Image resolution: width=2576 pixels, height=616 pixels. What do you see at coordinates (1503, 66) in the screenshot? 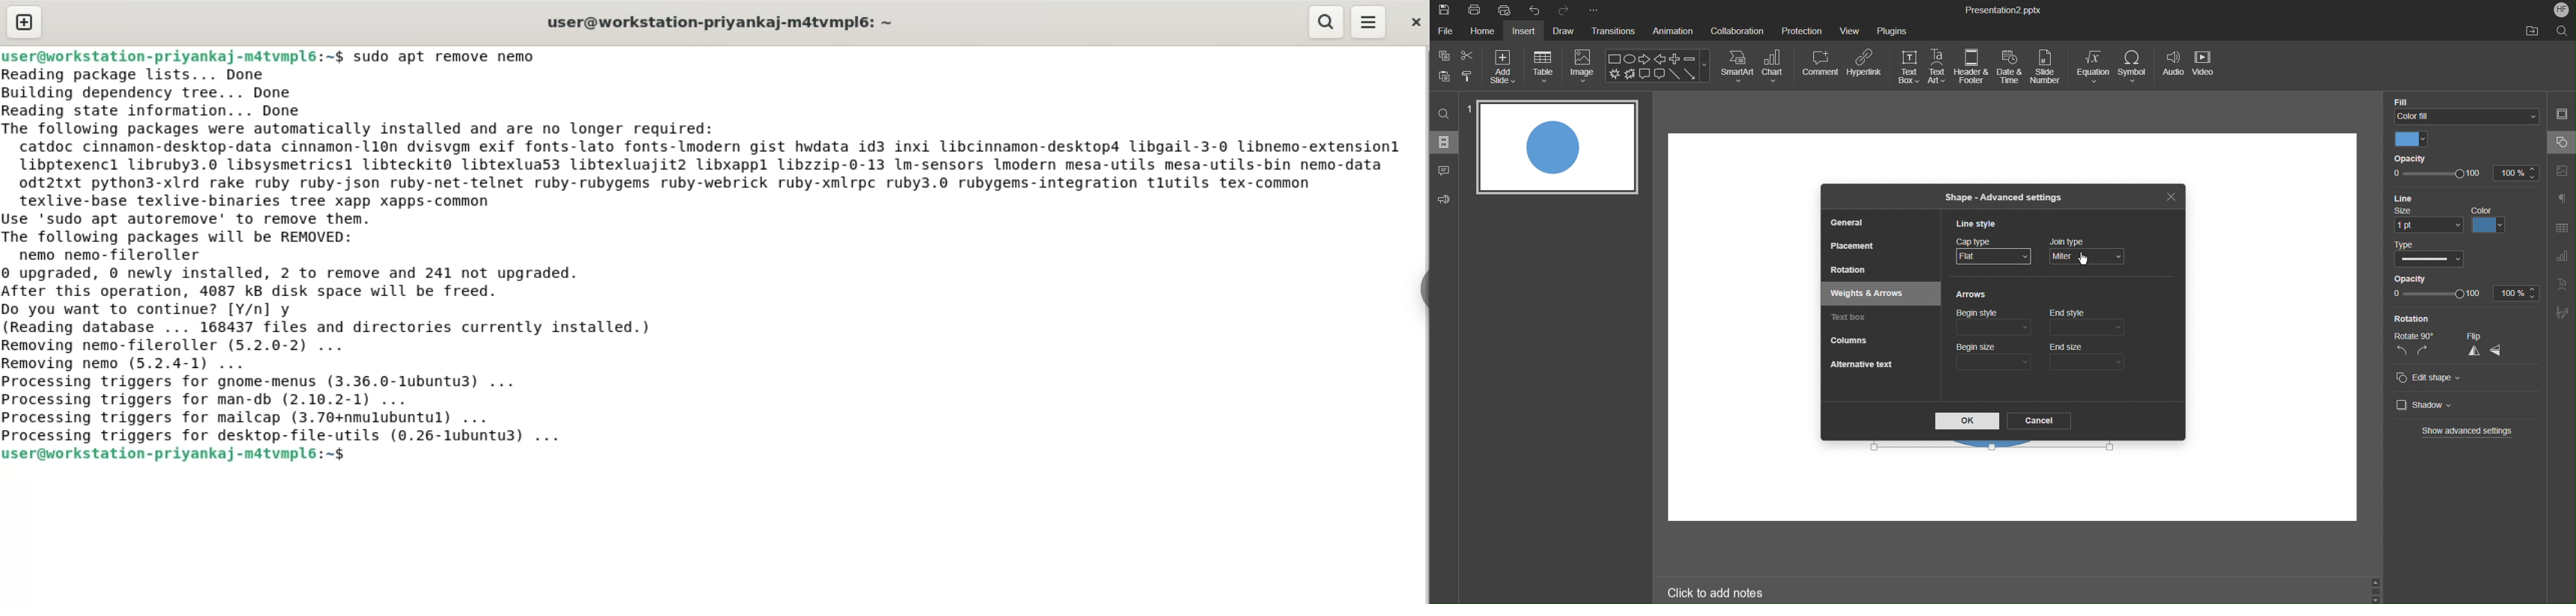
I see `Add Size` at bounding box center [1503, 66].